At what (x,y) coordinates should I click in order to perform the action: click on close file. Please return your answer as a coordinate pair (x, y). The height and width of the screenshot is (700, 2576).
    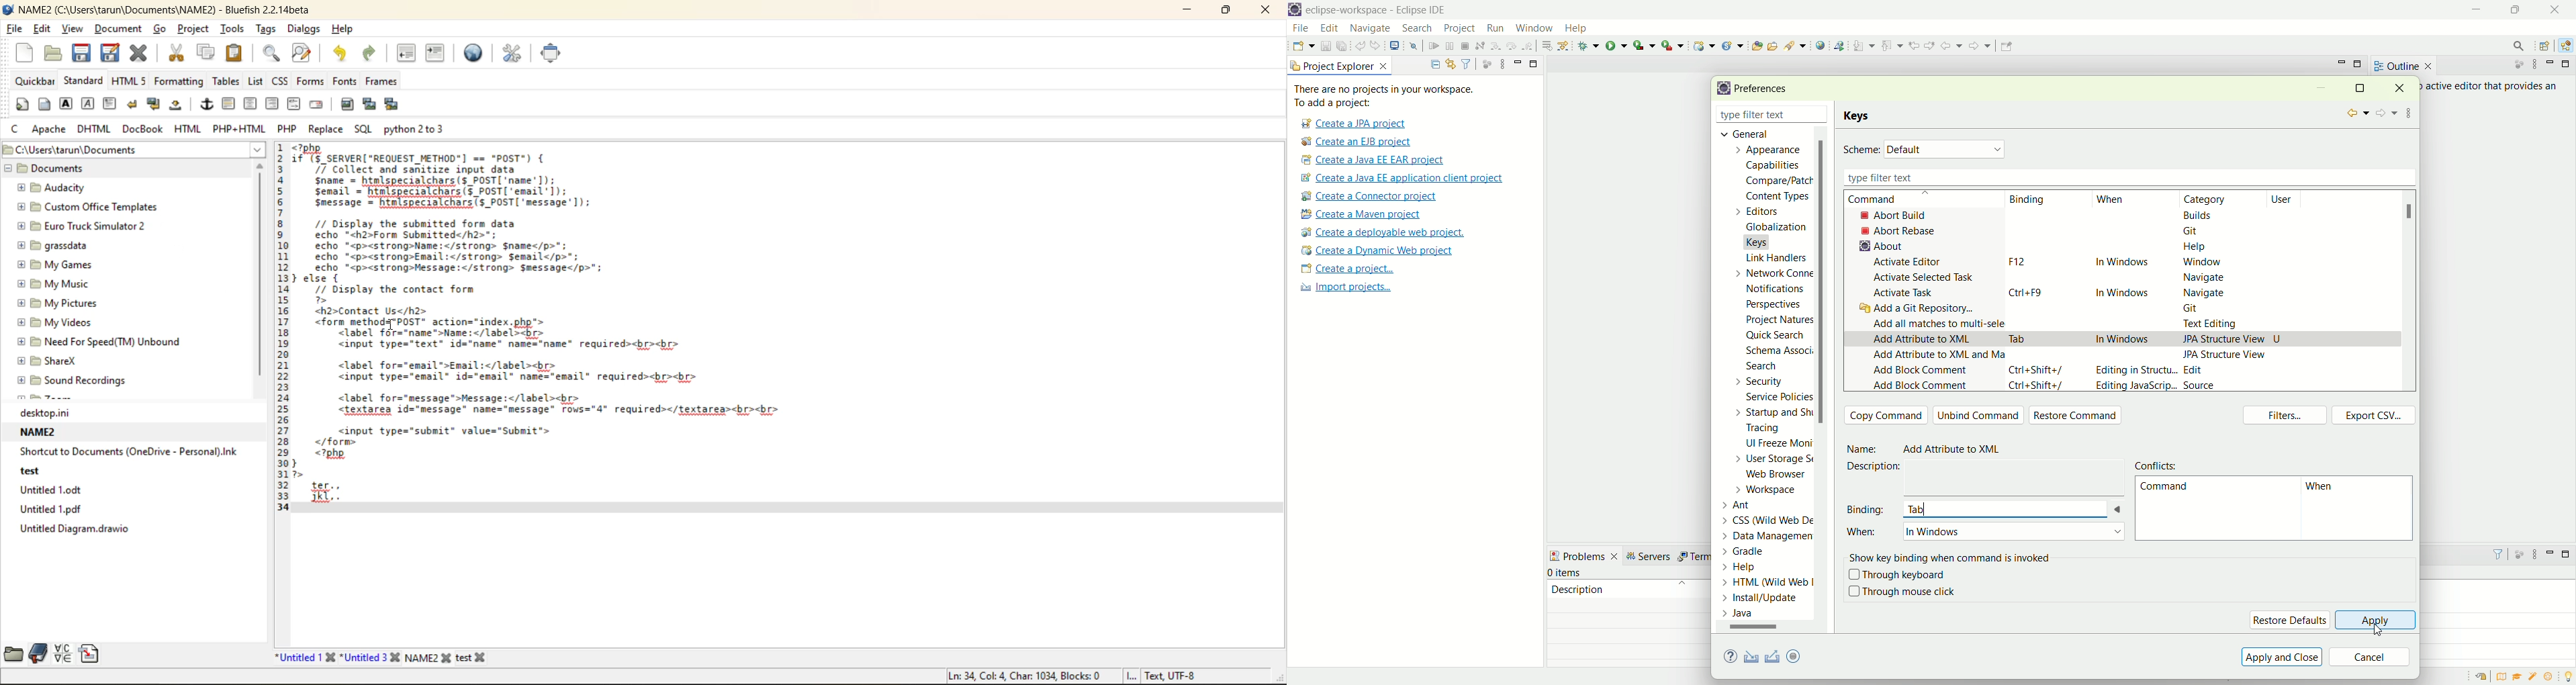
    Looking at the image, I should click on (139, 53).